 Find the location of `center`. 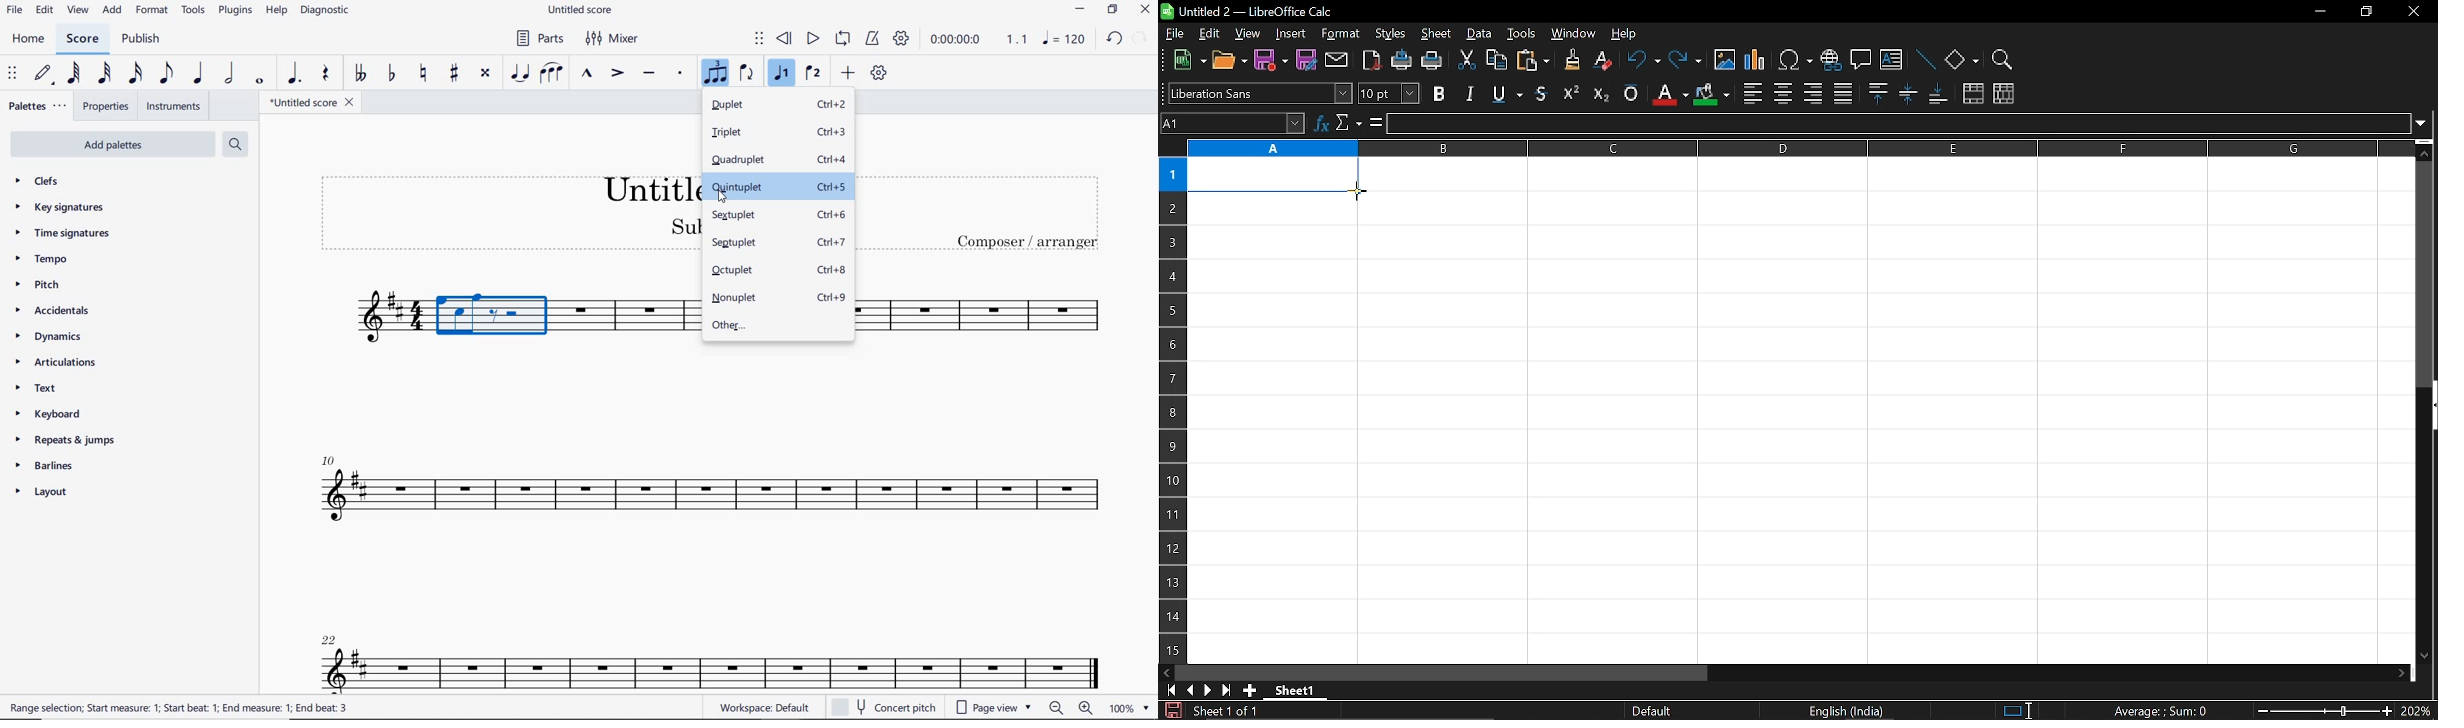

center is located at coordinates (1783, 93).